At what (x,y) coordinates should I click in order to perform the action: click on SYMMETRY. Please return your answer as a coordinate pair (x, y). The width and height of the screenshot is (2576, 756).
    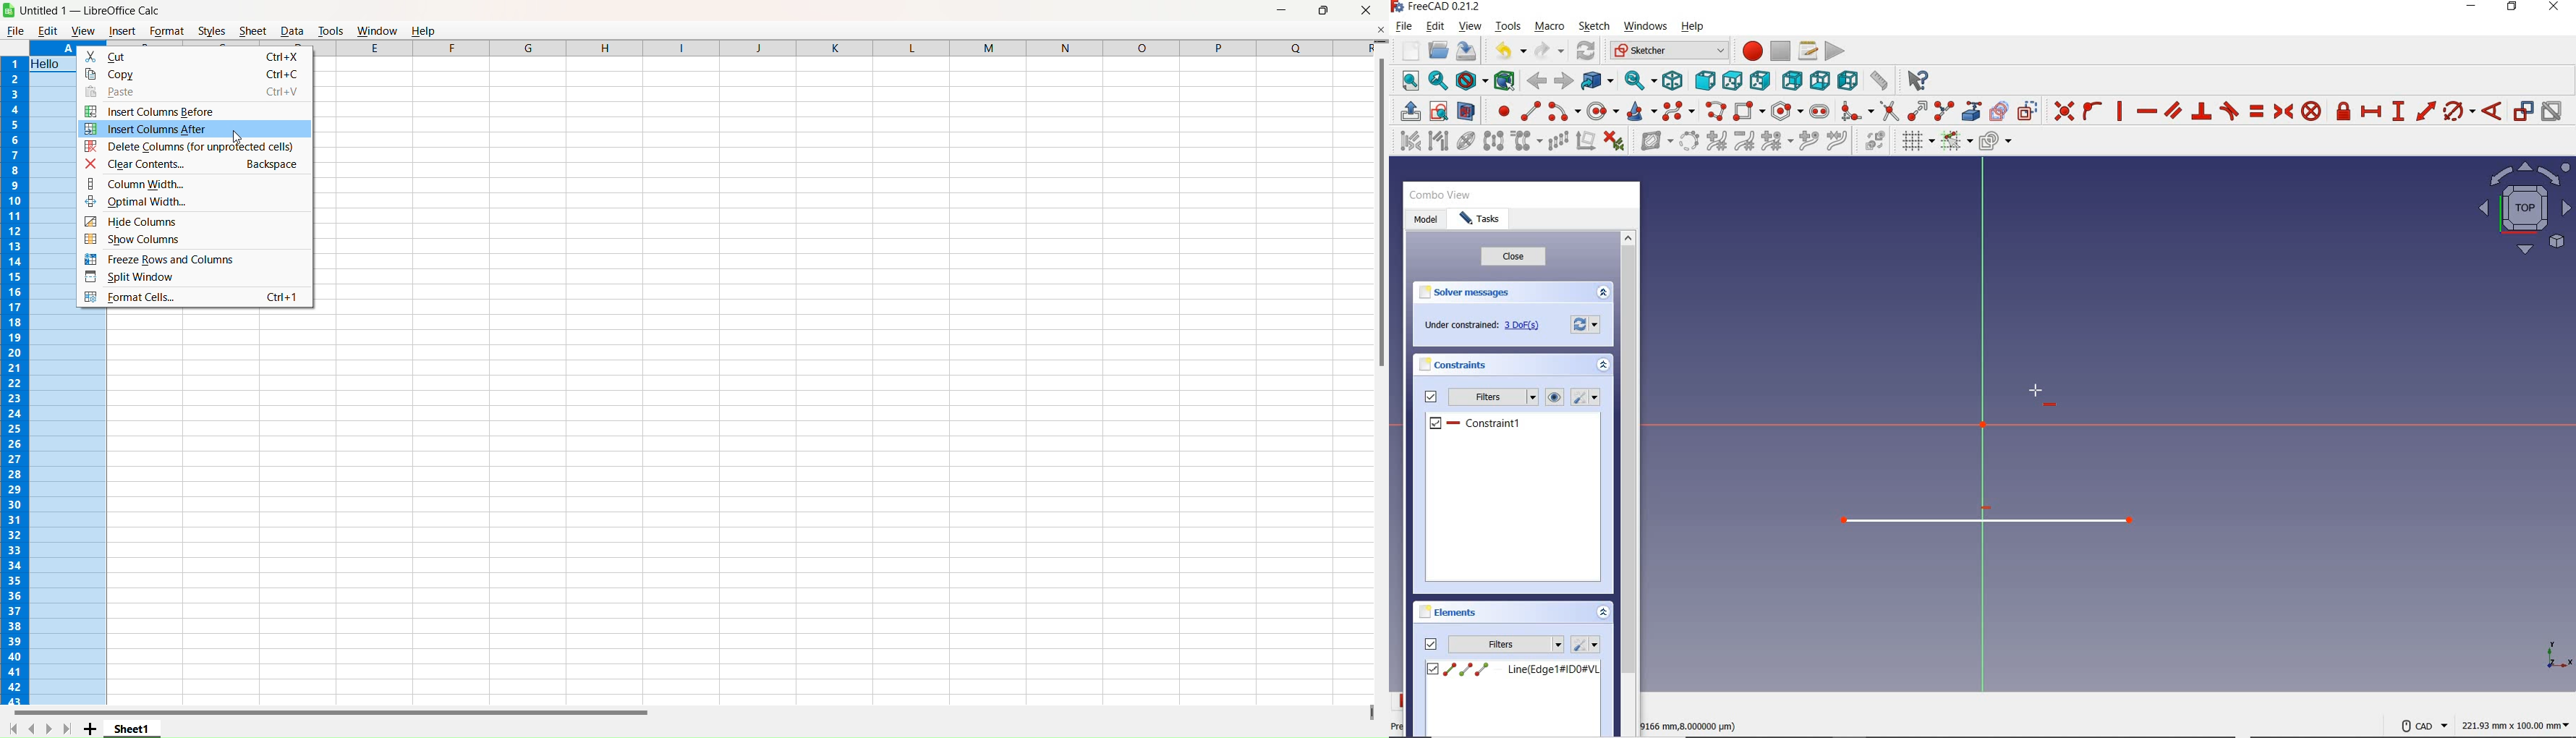
    Looking at the image, I should click on (1494, 140).